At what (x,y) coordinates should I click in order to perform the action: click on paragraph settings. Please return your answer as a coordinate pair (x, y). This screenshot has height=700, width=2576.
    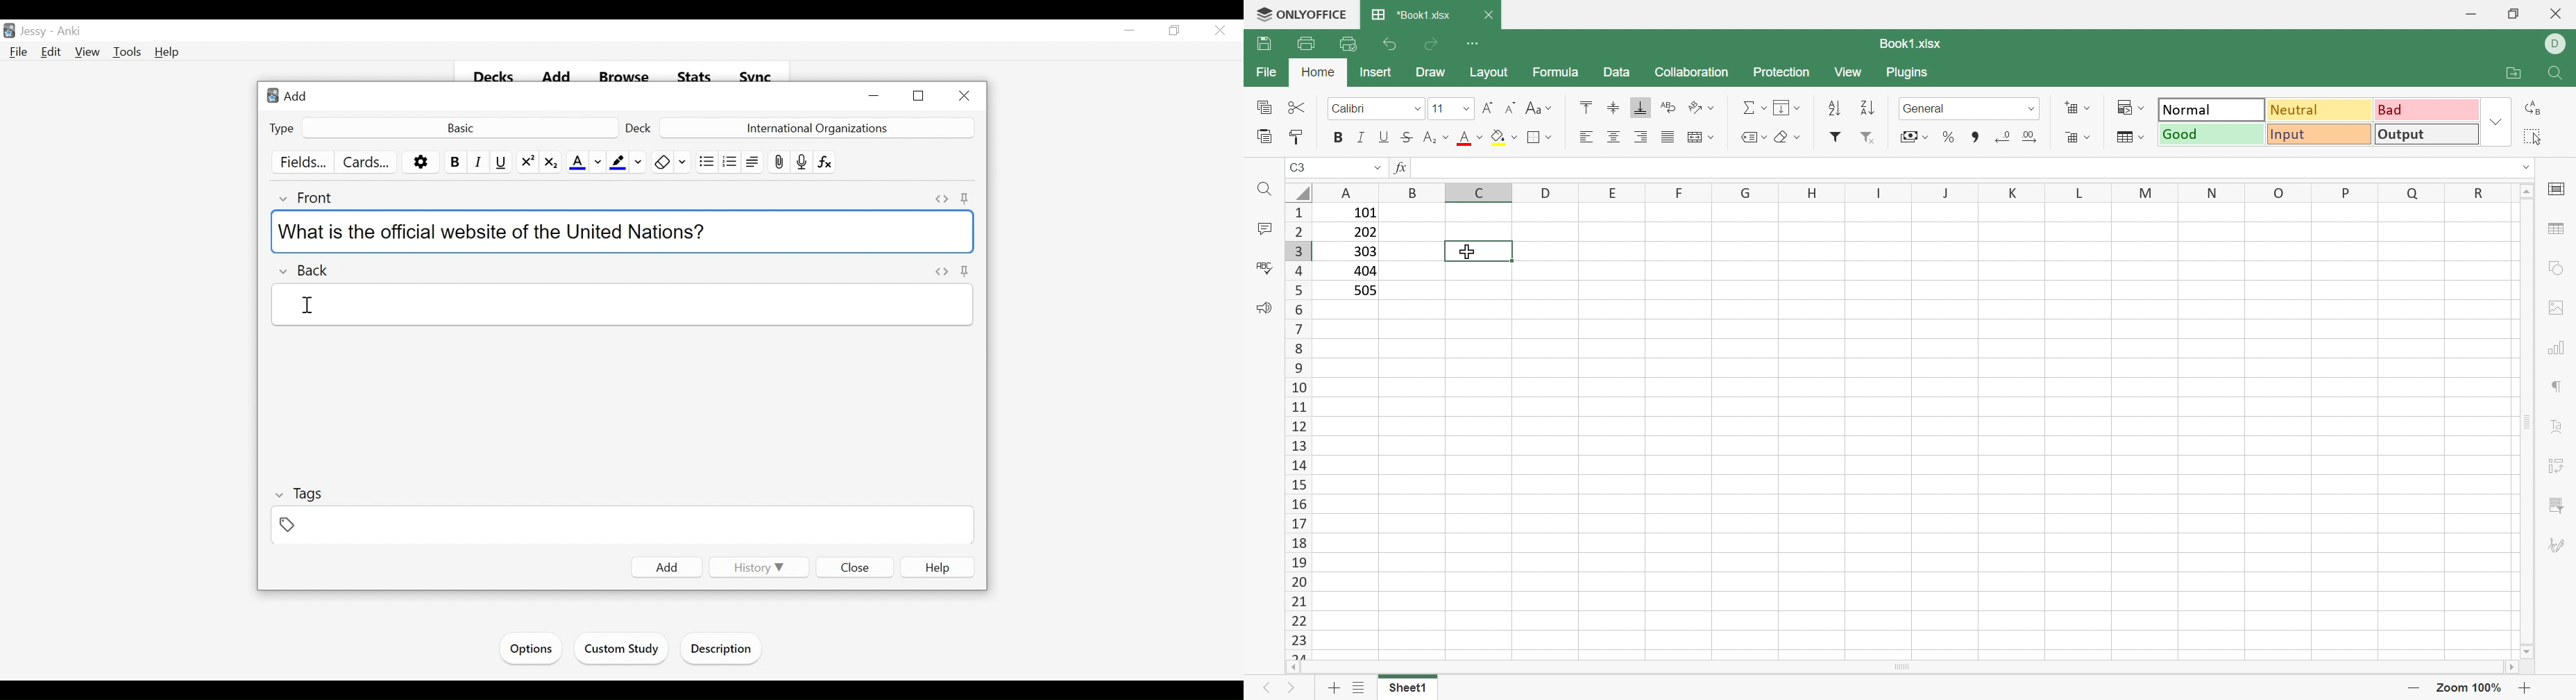
    Looking at the image, I should click on (2558, 386).